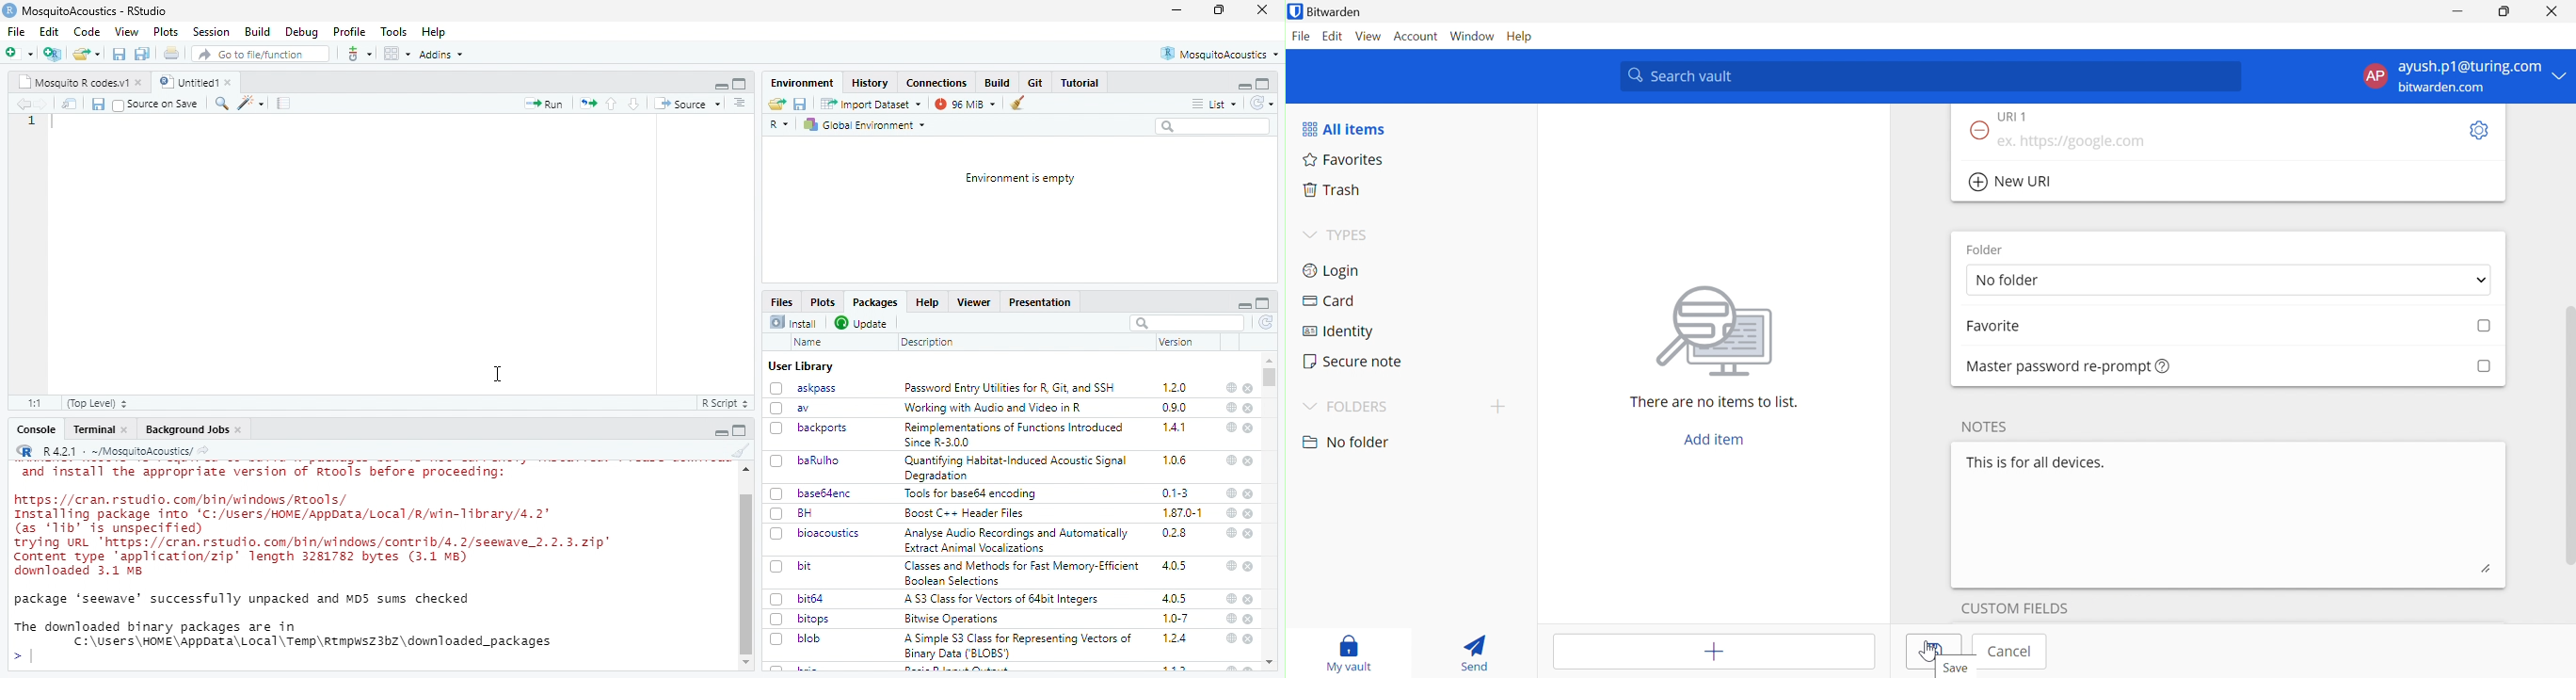  Describe the element at coordinates (1232, 599) in the screenshot. I see `web` at that location.